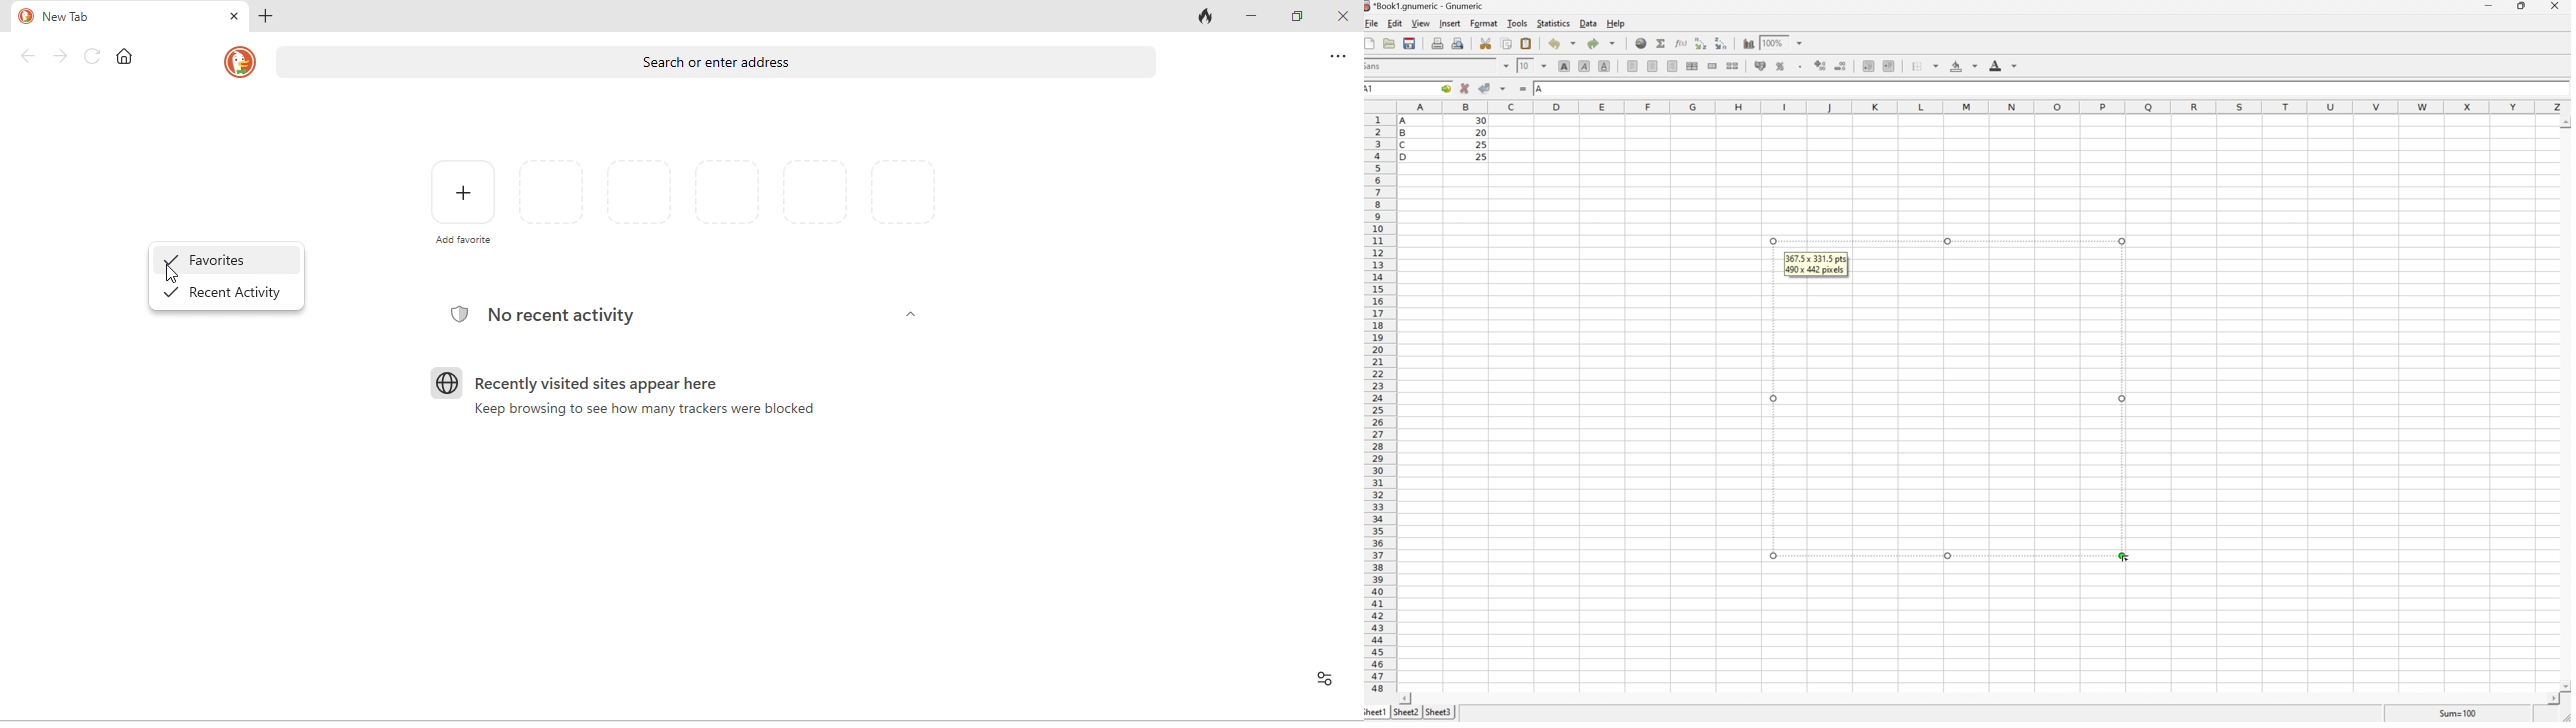 The width and height of the screenshot is (2576, 728). What do you see at coordinates (1488, 43) in the screenshot?
I see `Cut the selection` at bounding box center [1488, 43].